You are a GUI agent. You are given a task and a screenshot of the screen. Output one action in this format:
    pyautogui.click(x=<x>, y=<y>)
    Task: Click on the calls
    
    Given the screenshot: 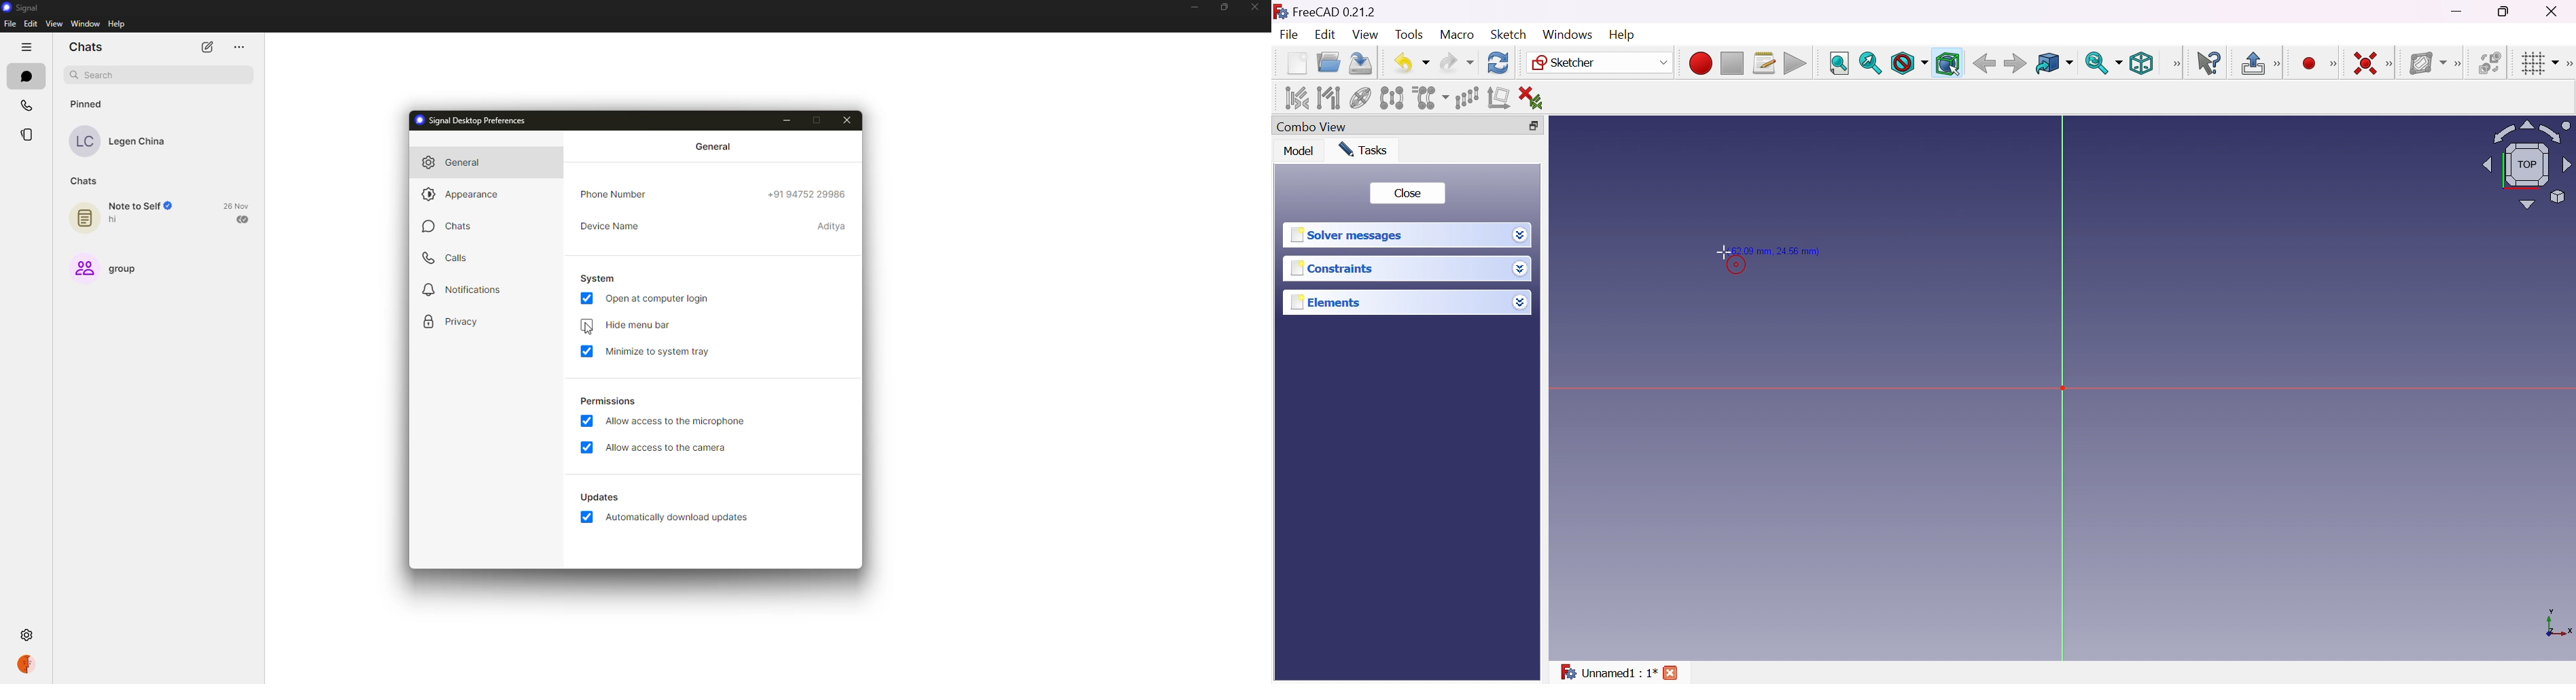 What is the action you would take?
    pyautogui.click(x=26, y=106)
    